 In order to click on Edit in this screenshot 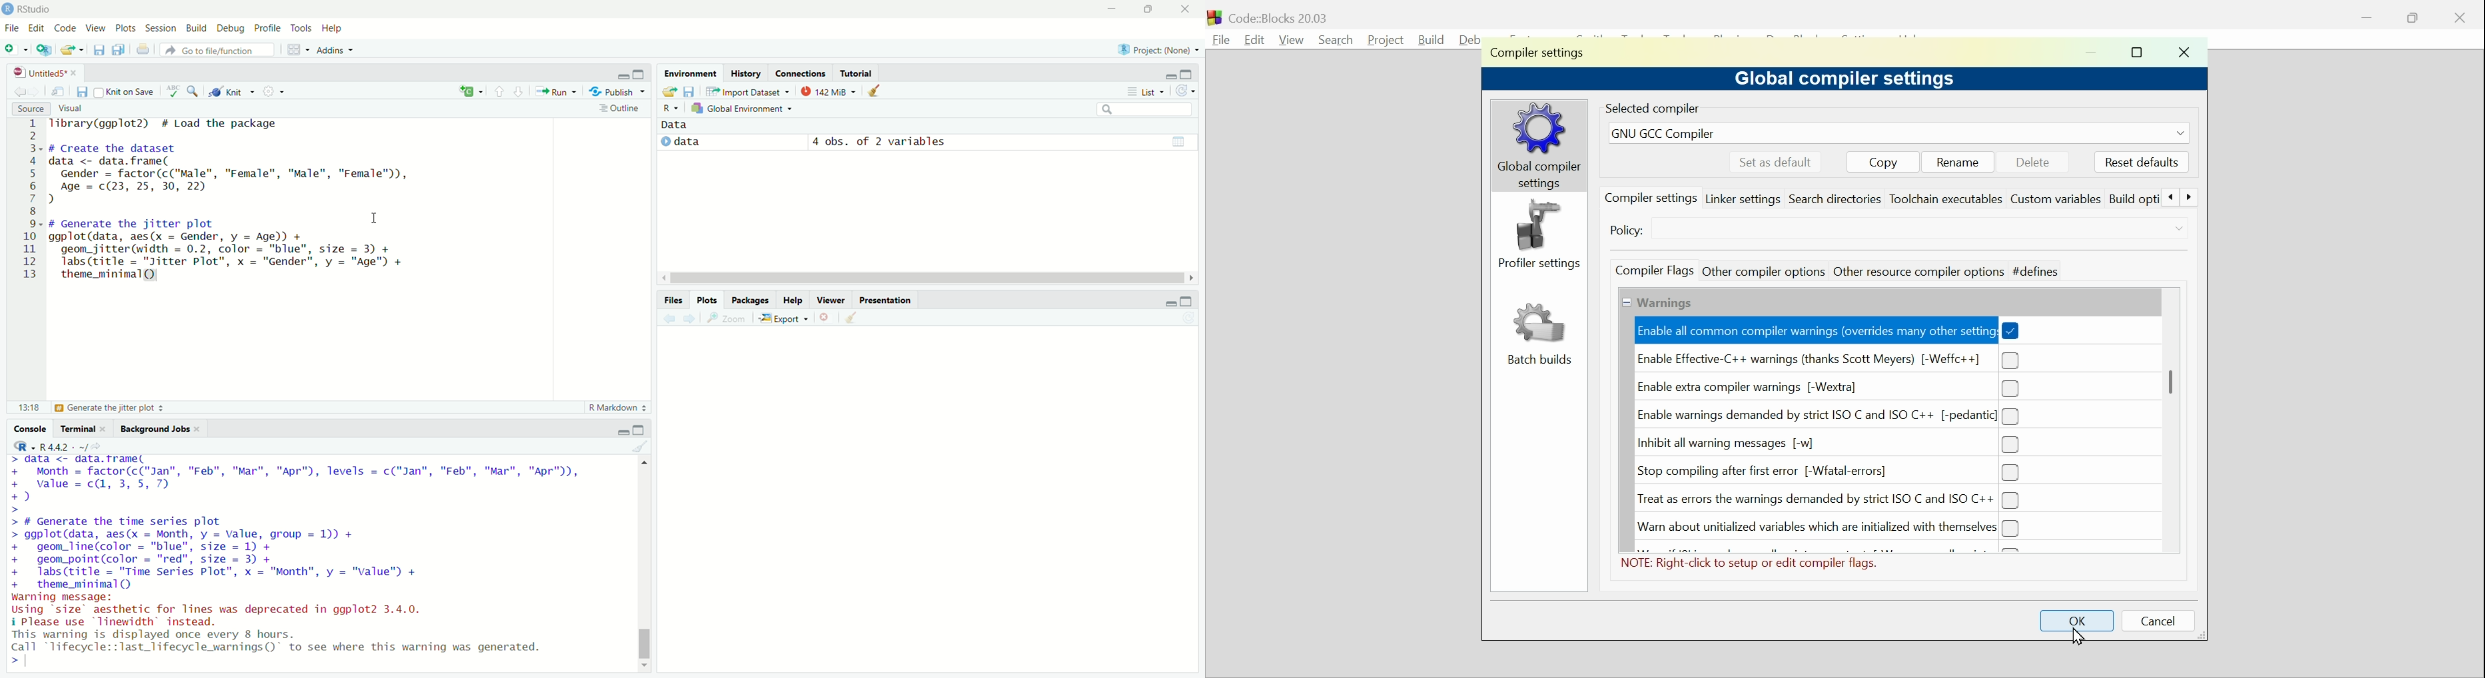, I will do `click(1251, 38)`.